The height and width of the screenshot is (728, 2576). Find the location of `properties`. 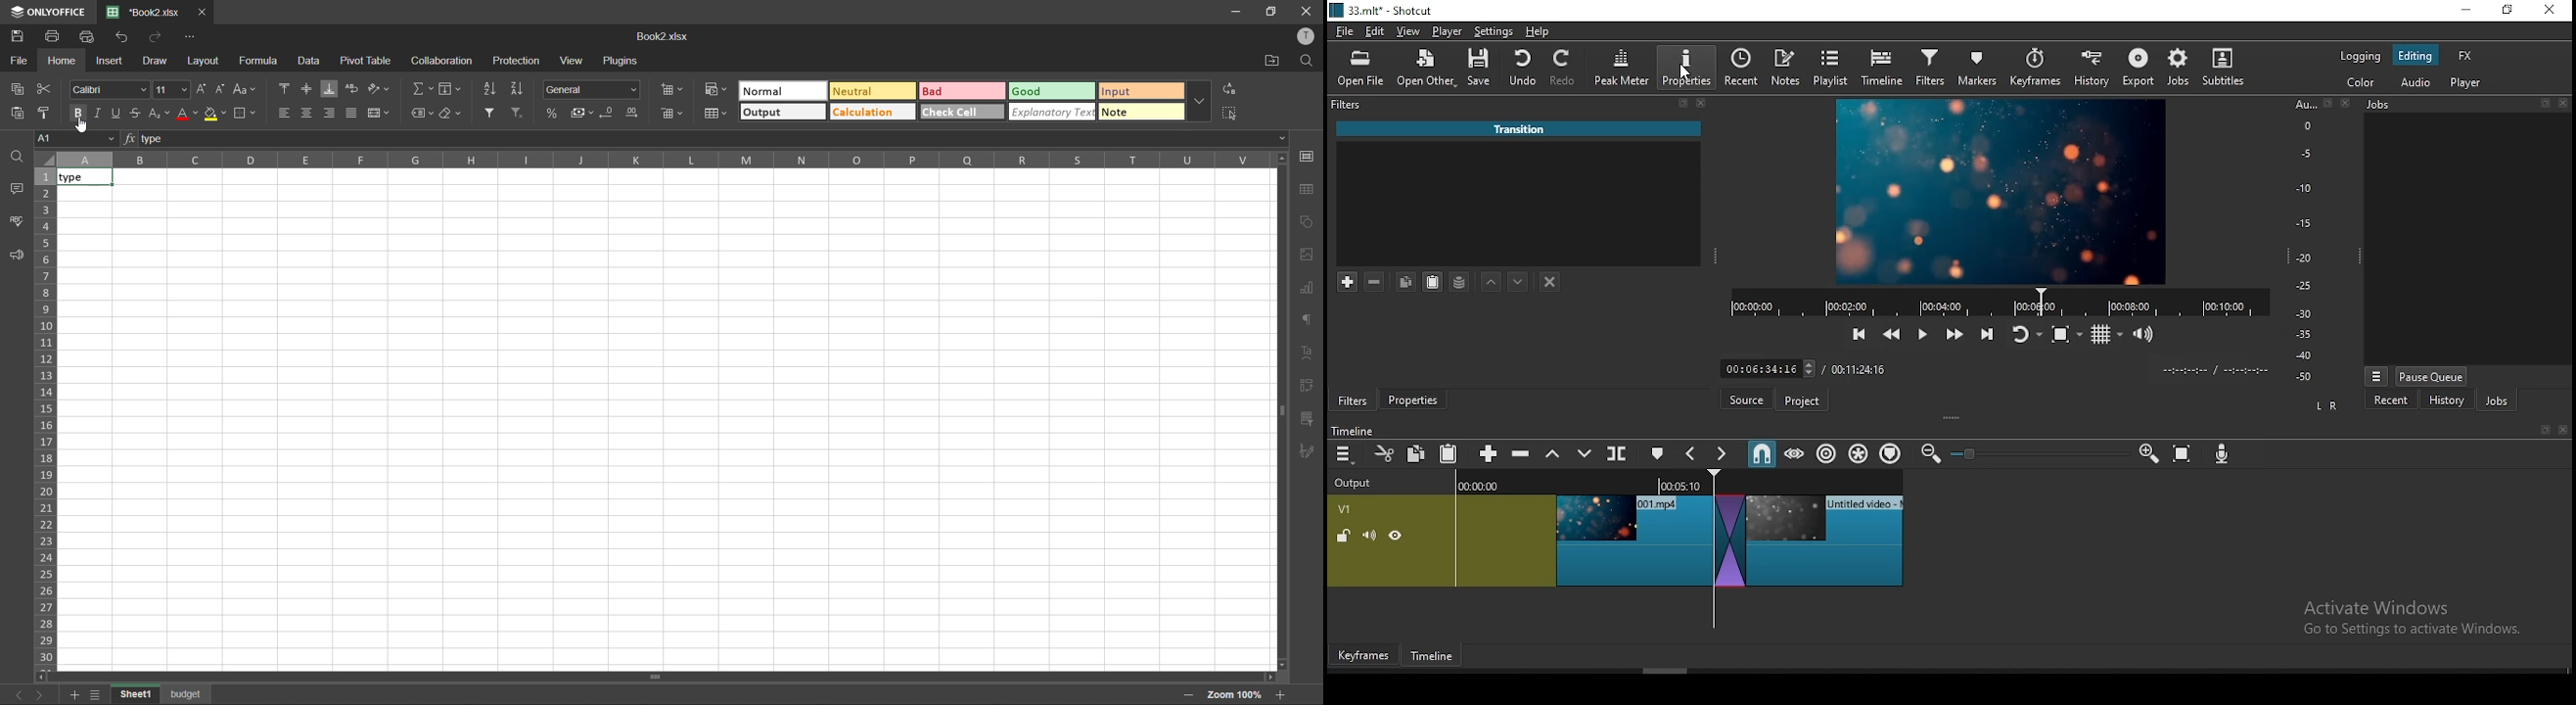

properties is located at coordinates (1690, 68).